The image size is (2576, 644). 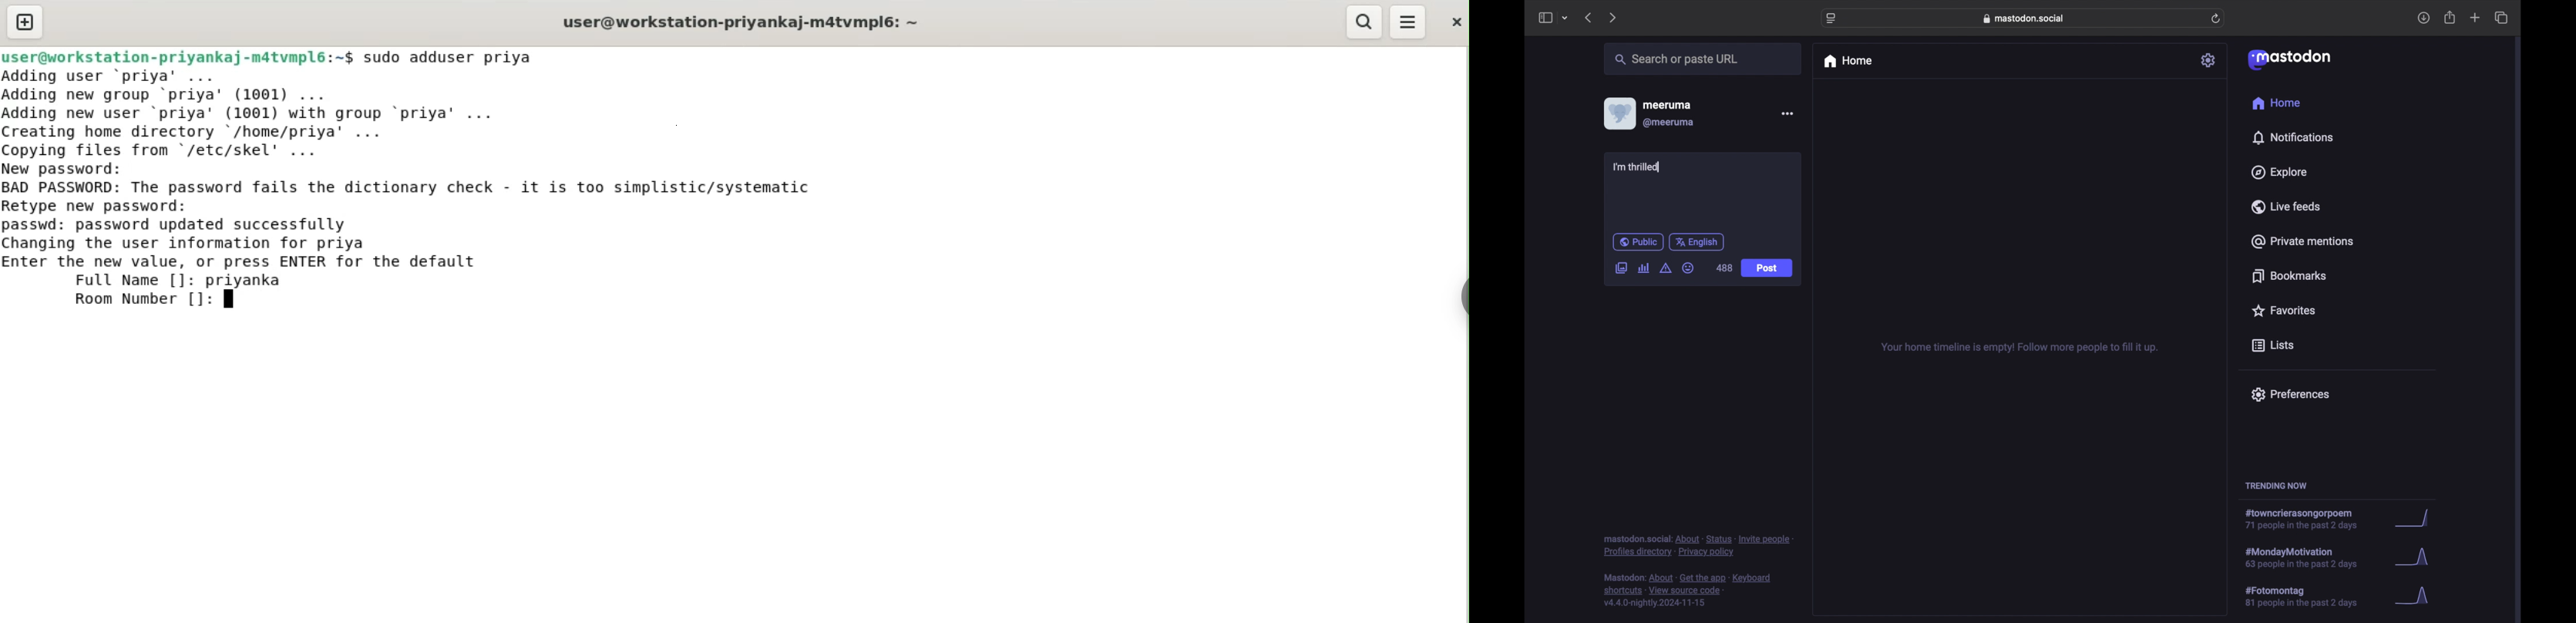 What do you see at coordinates (1612, 18) in the screenshot?
I see `next` at bounding box center [1612, 18].